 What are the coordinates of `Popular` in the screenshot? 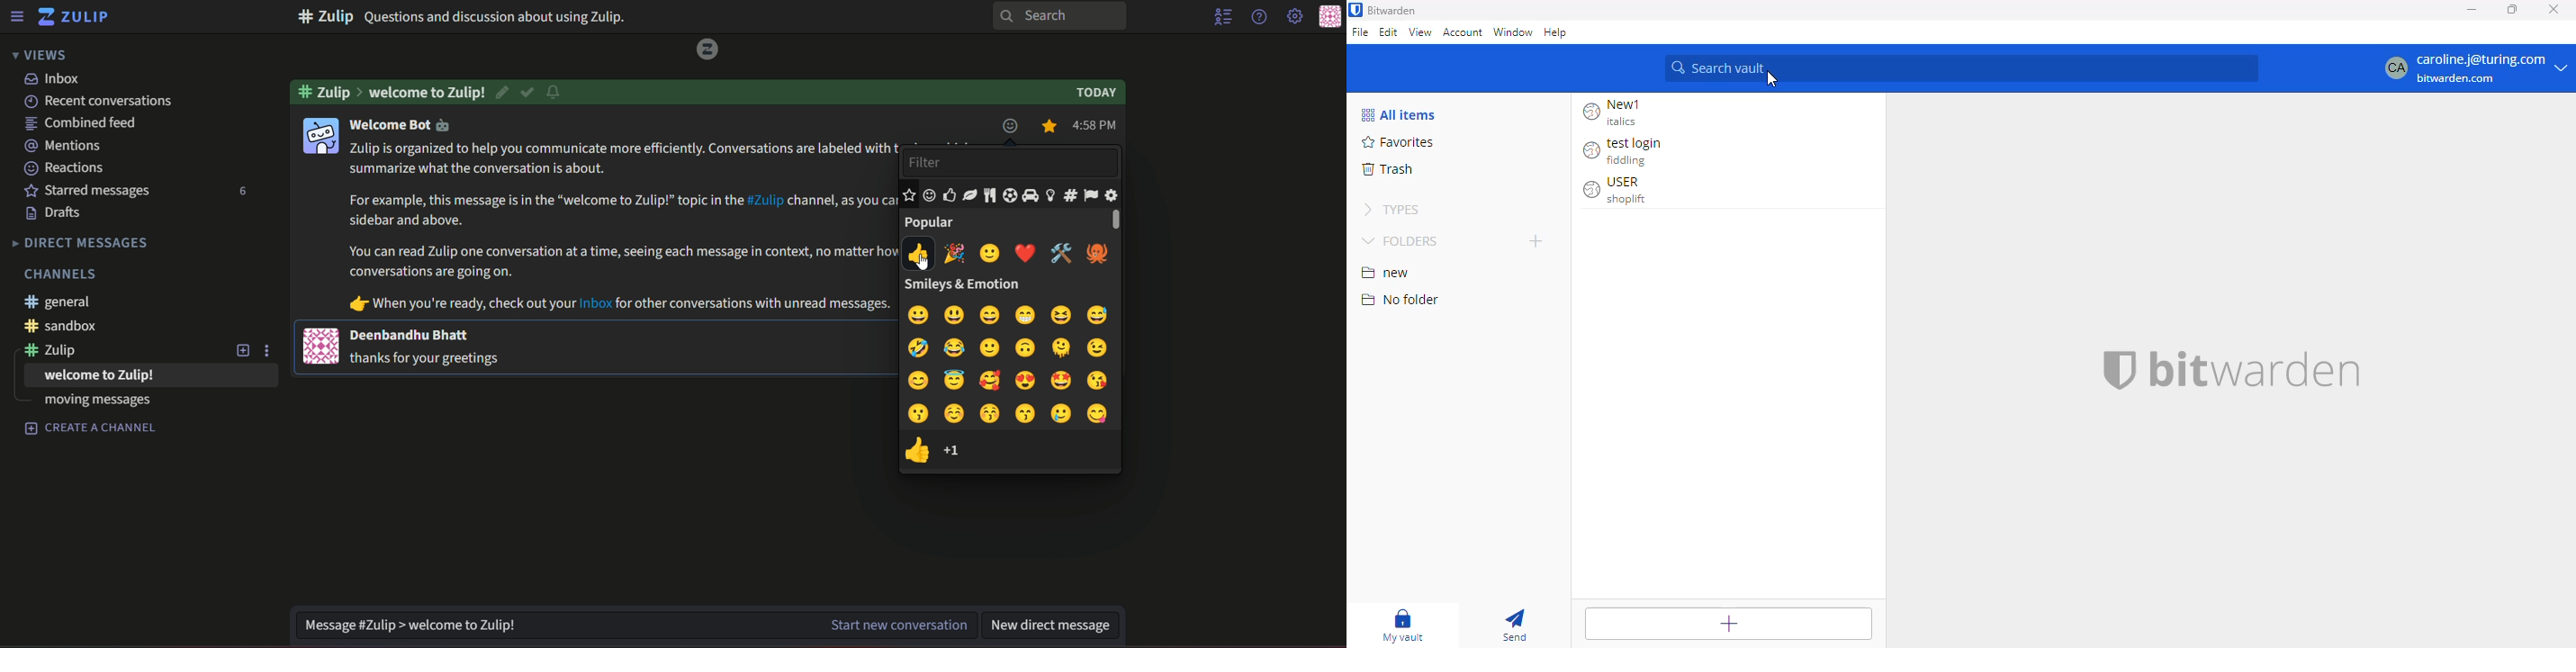 It's located at (934, 222).